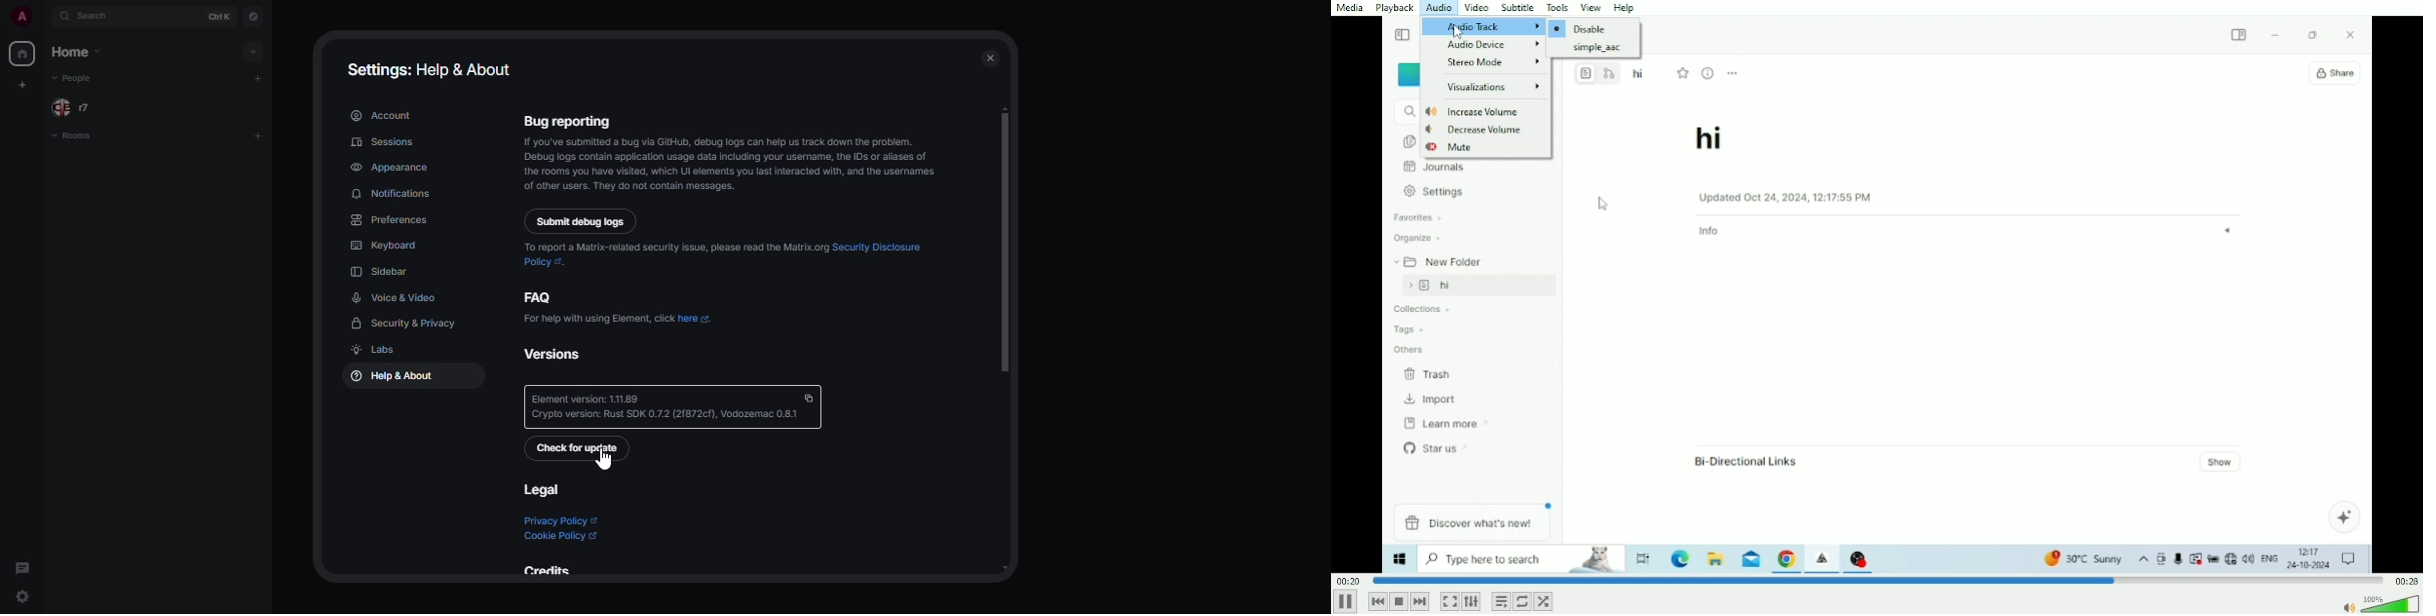  Describe the element at coordinates (386, 246) in the screenshot. I see `keyboard` at that location.